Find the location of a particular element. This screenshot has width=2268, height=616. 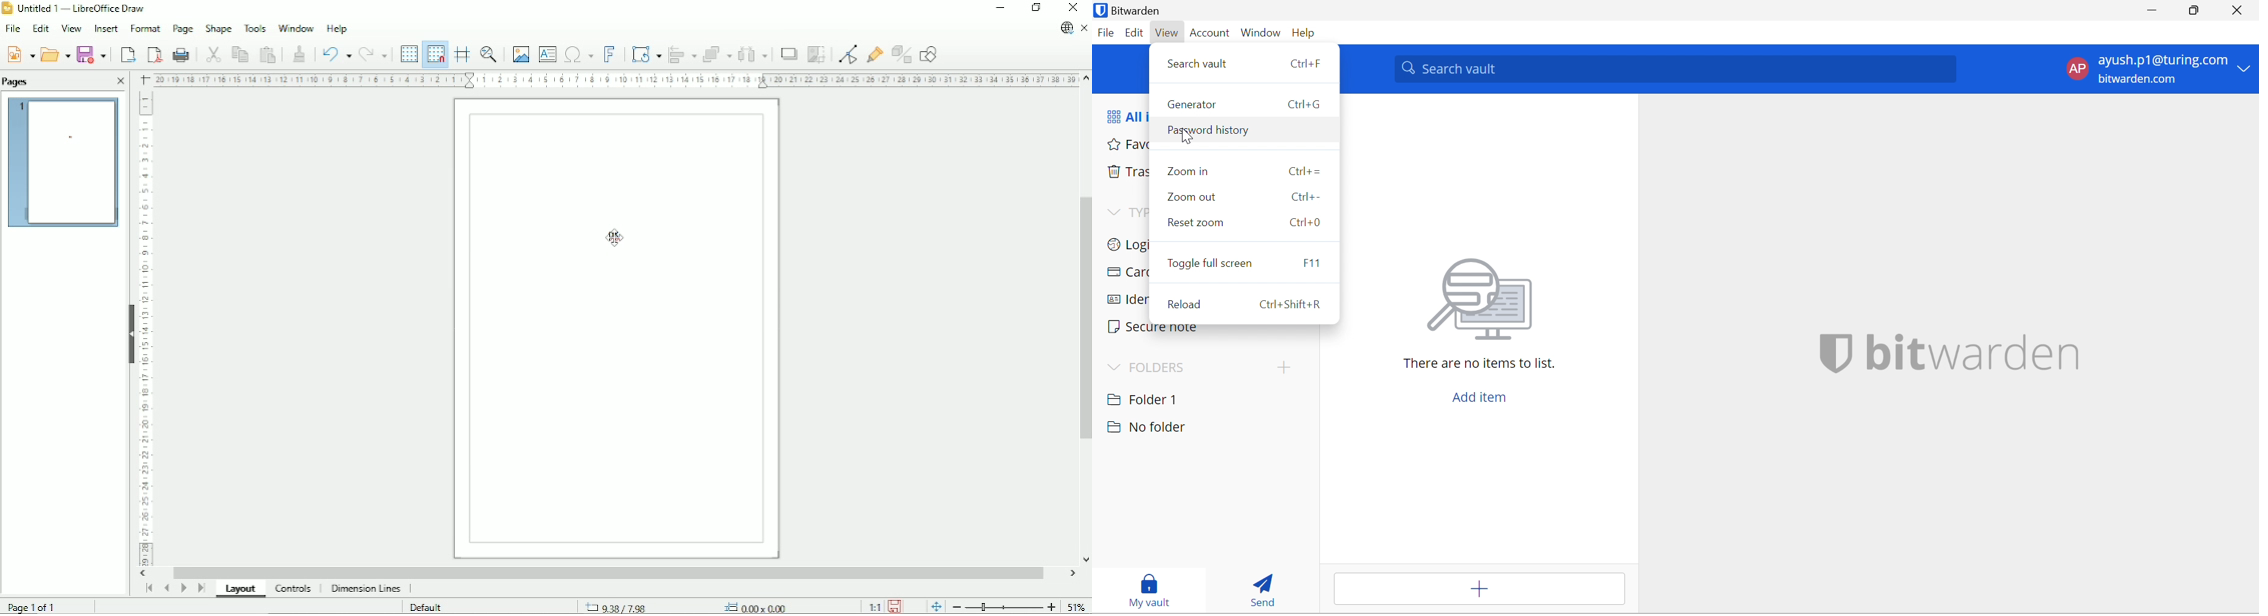

Scroll to last page is located at coordinates (201, 588).